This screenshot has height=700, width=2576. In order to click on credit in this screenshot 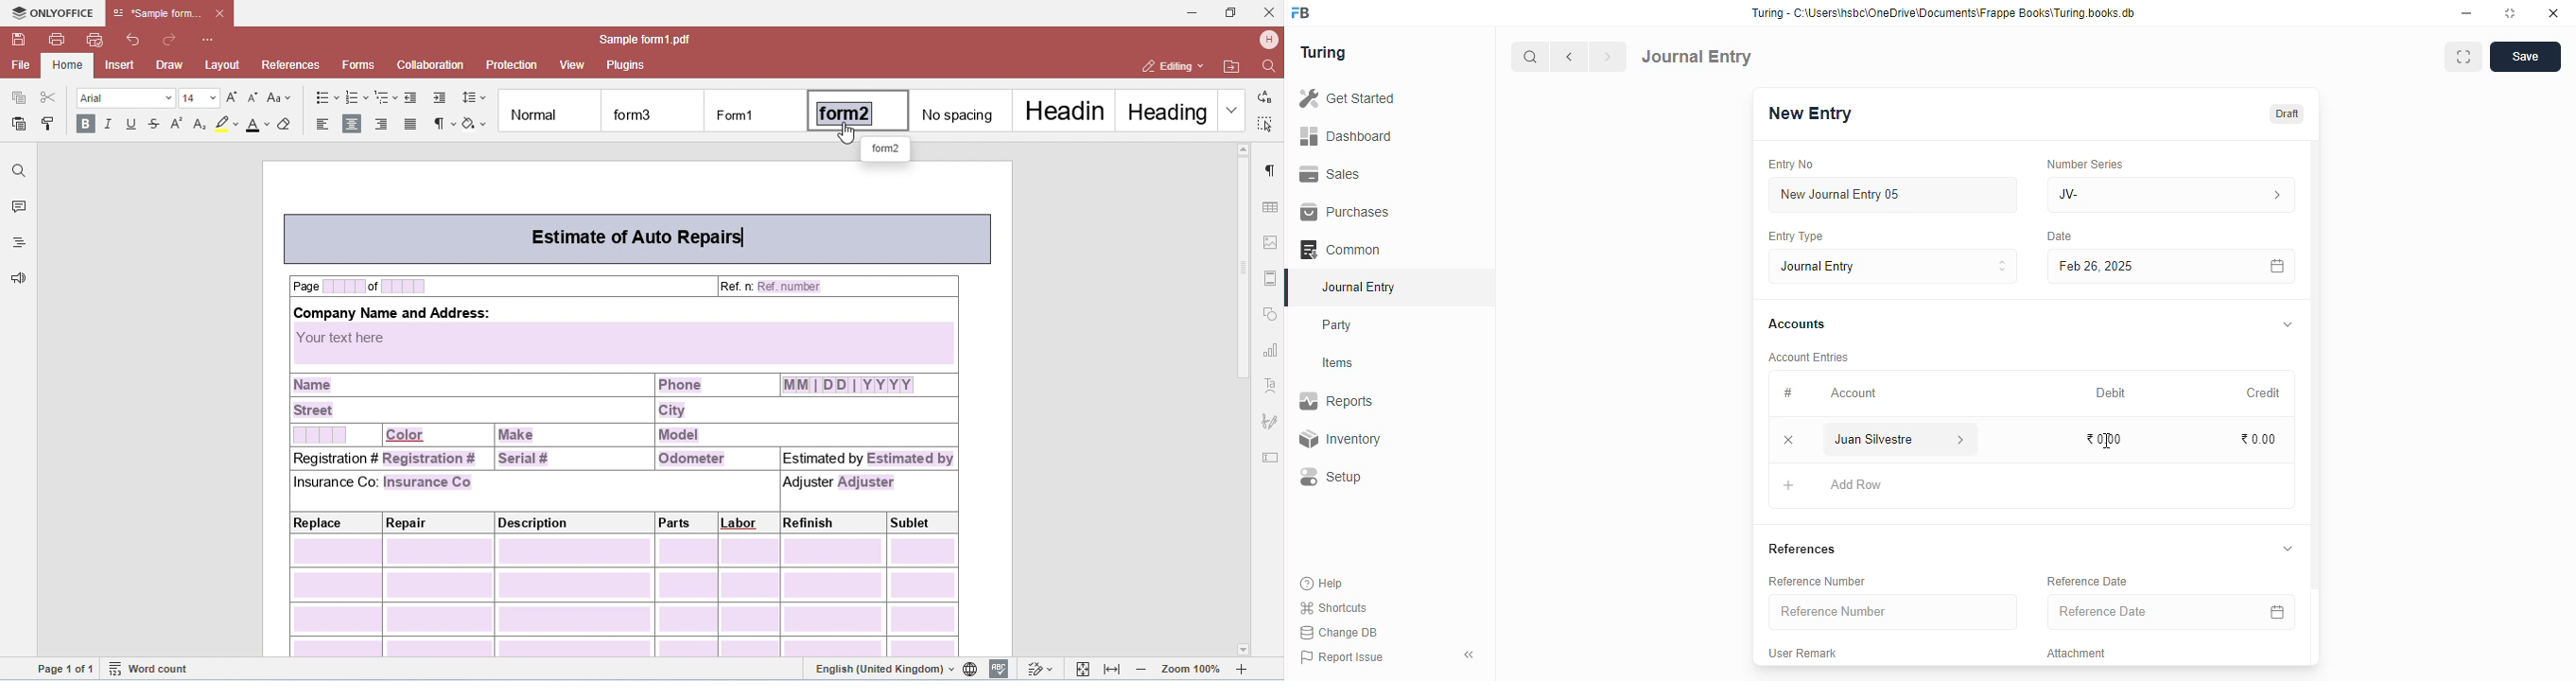, I will do `click(2265, 393)`.